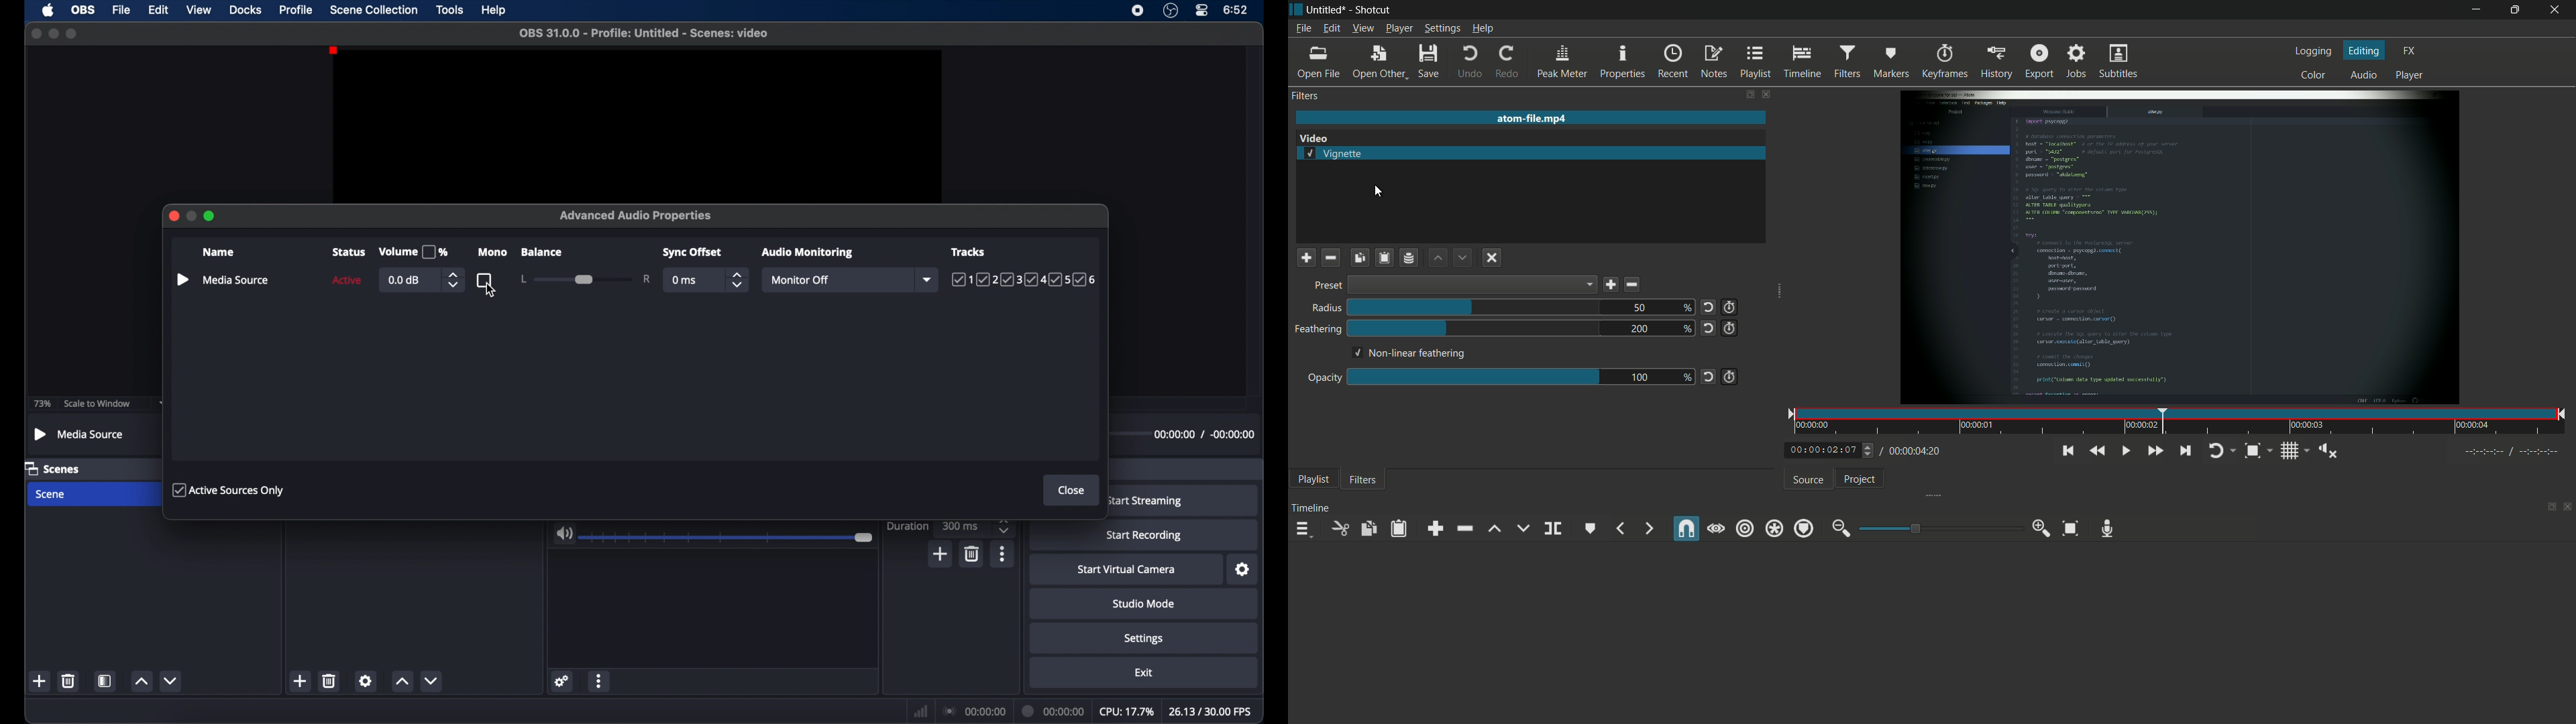 This screenshot has width=2576, height=728. I want to click on balance, so click(542, 252).